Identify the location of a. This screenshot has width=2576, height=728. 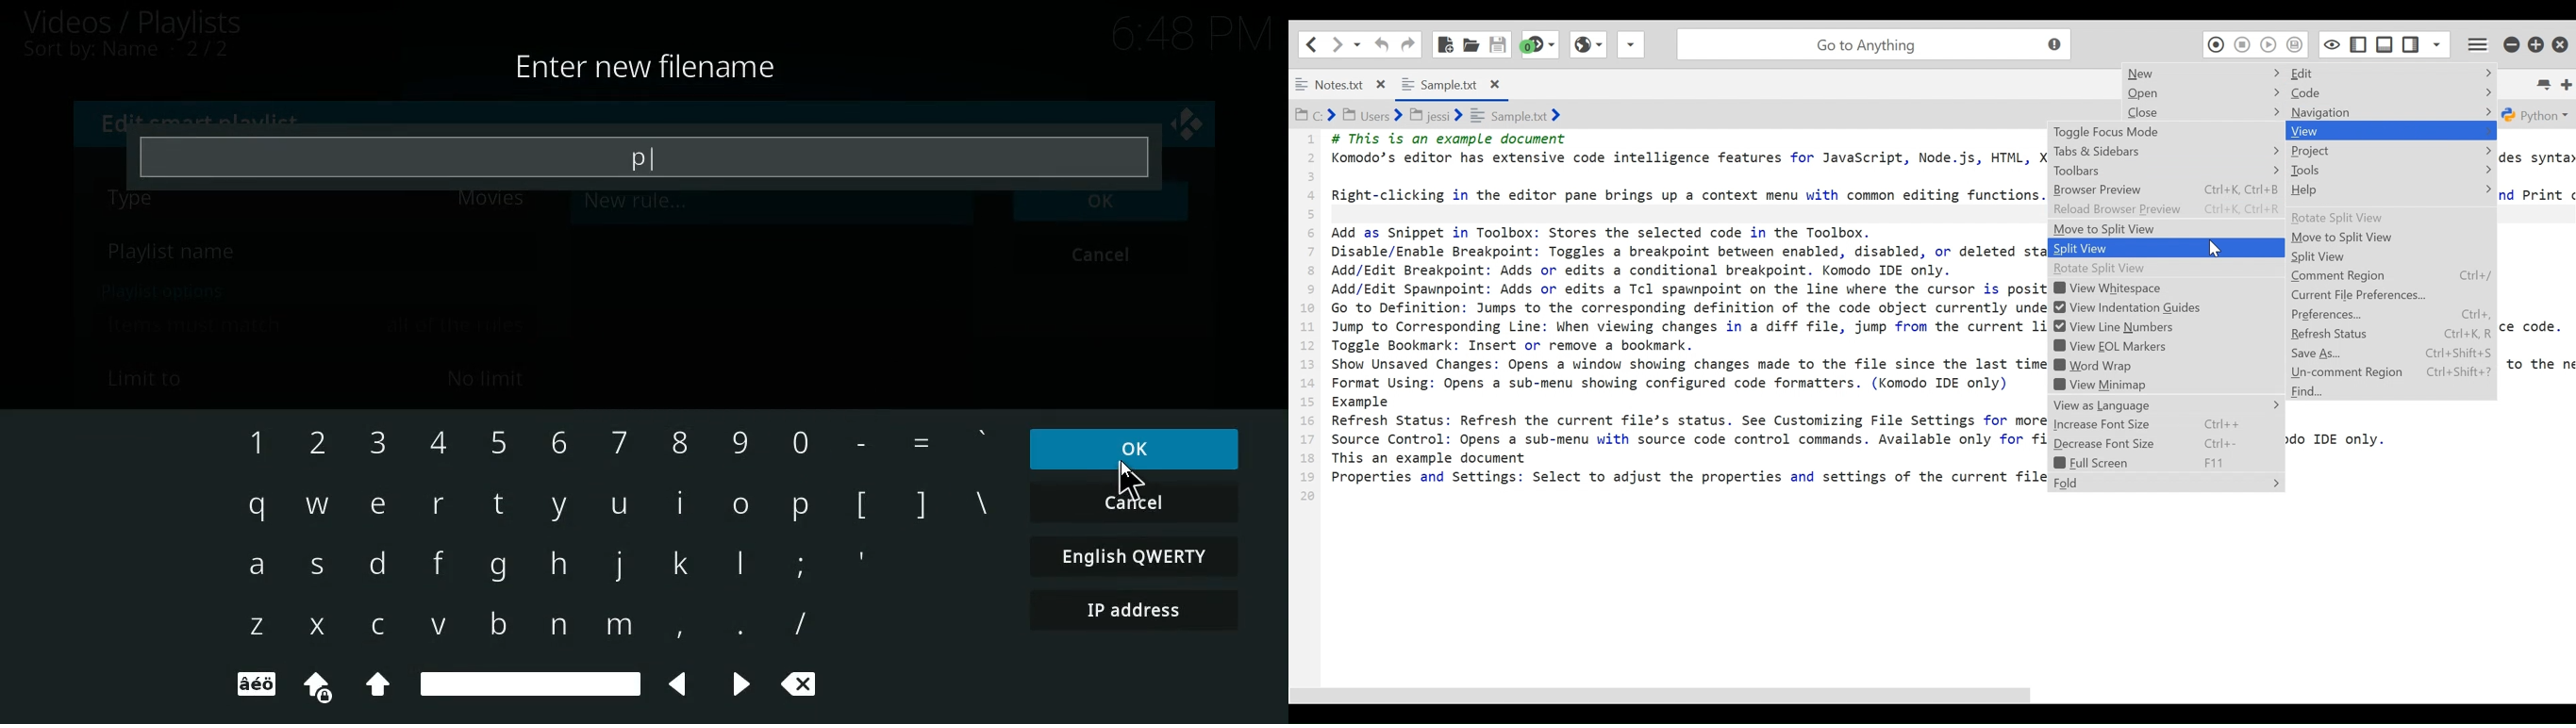
(256, 569).